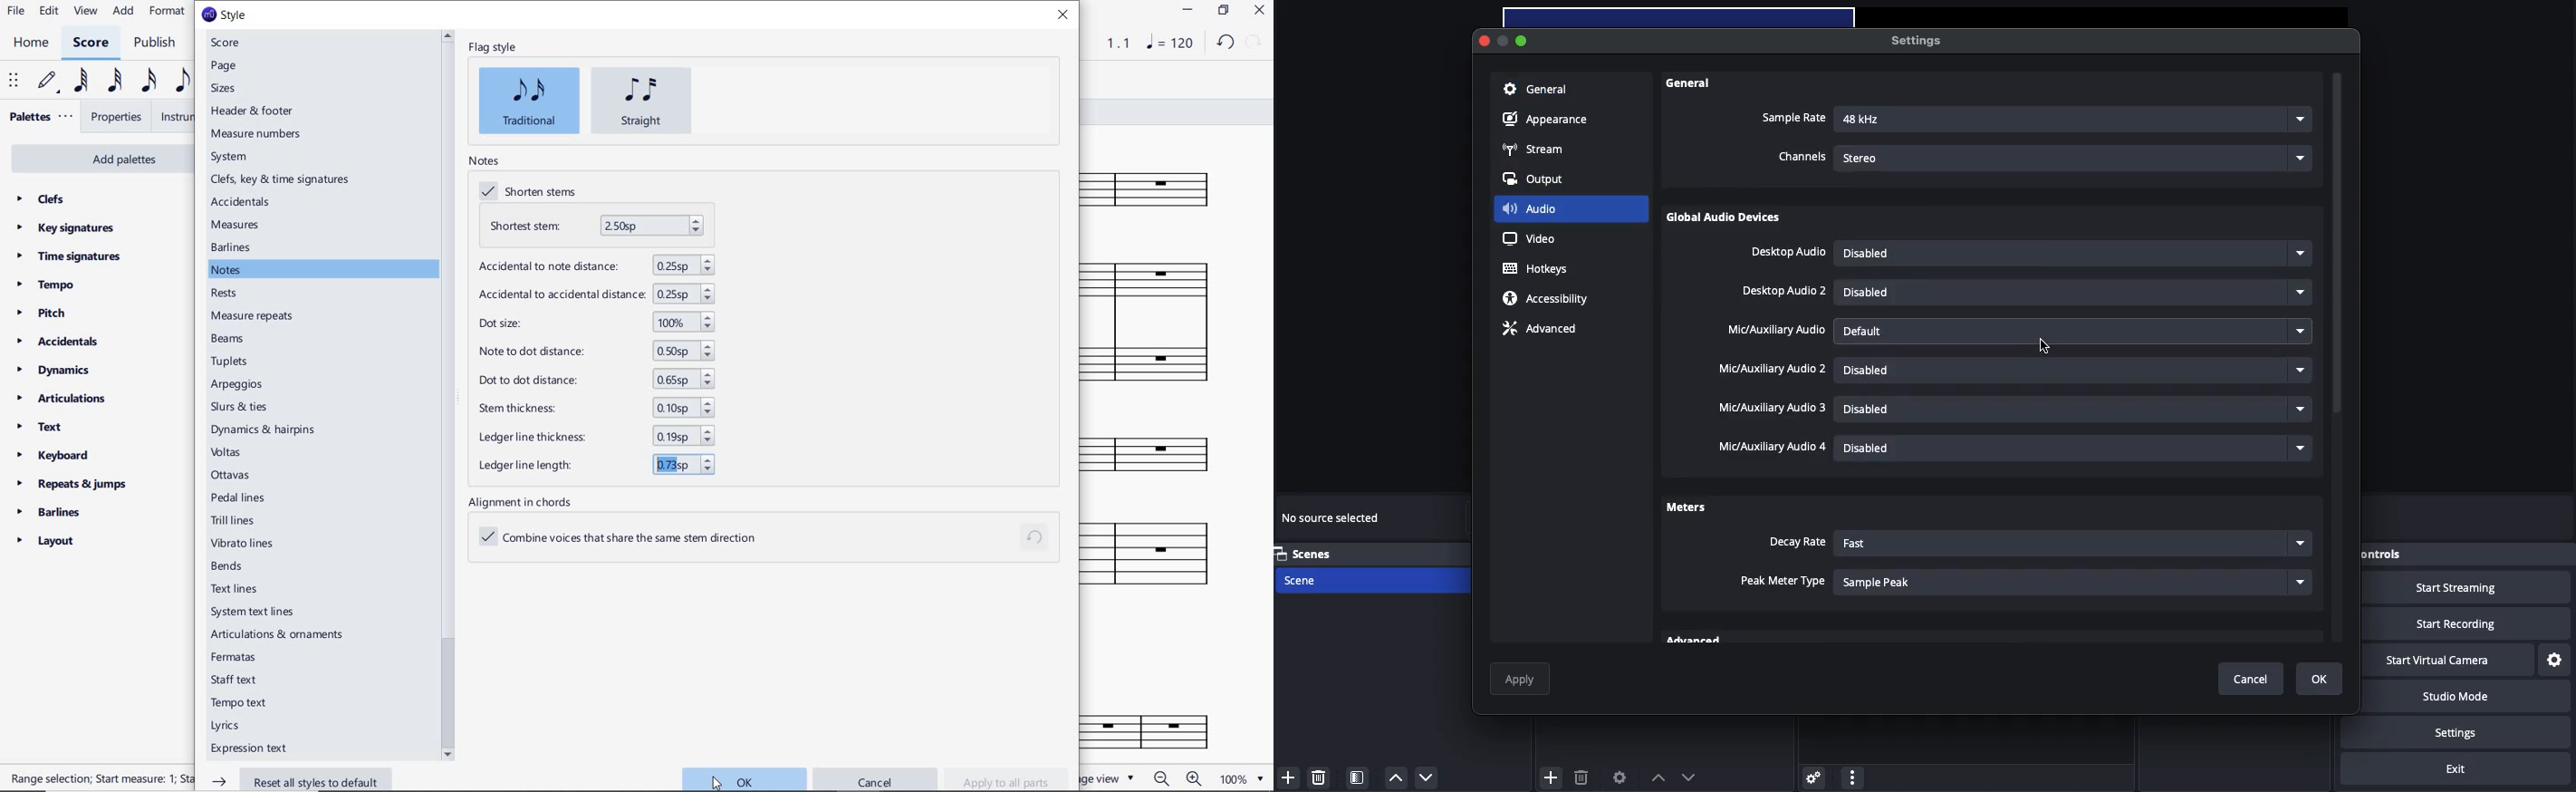 The image size is (2576, 812). What do you see at coordinates (89, 44) in the screenshot?
I see `score` at bounding box center [89, 44].